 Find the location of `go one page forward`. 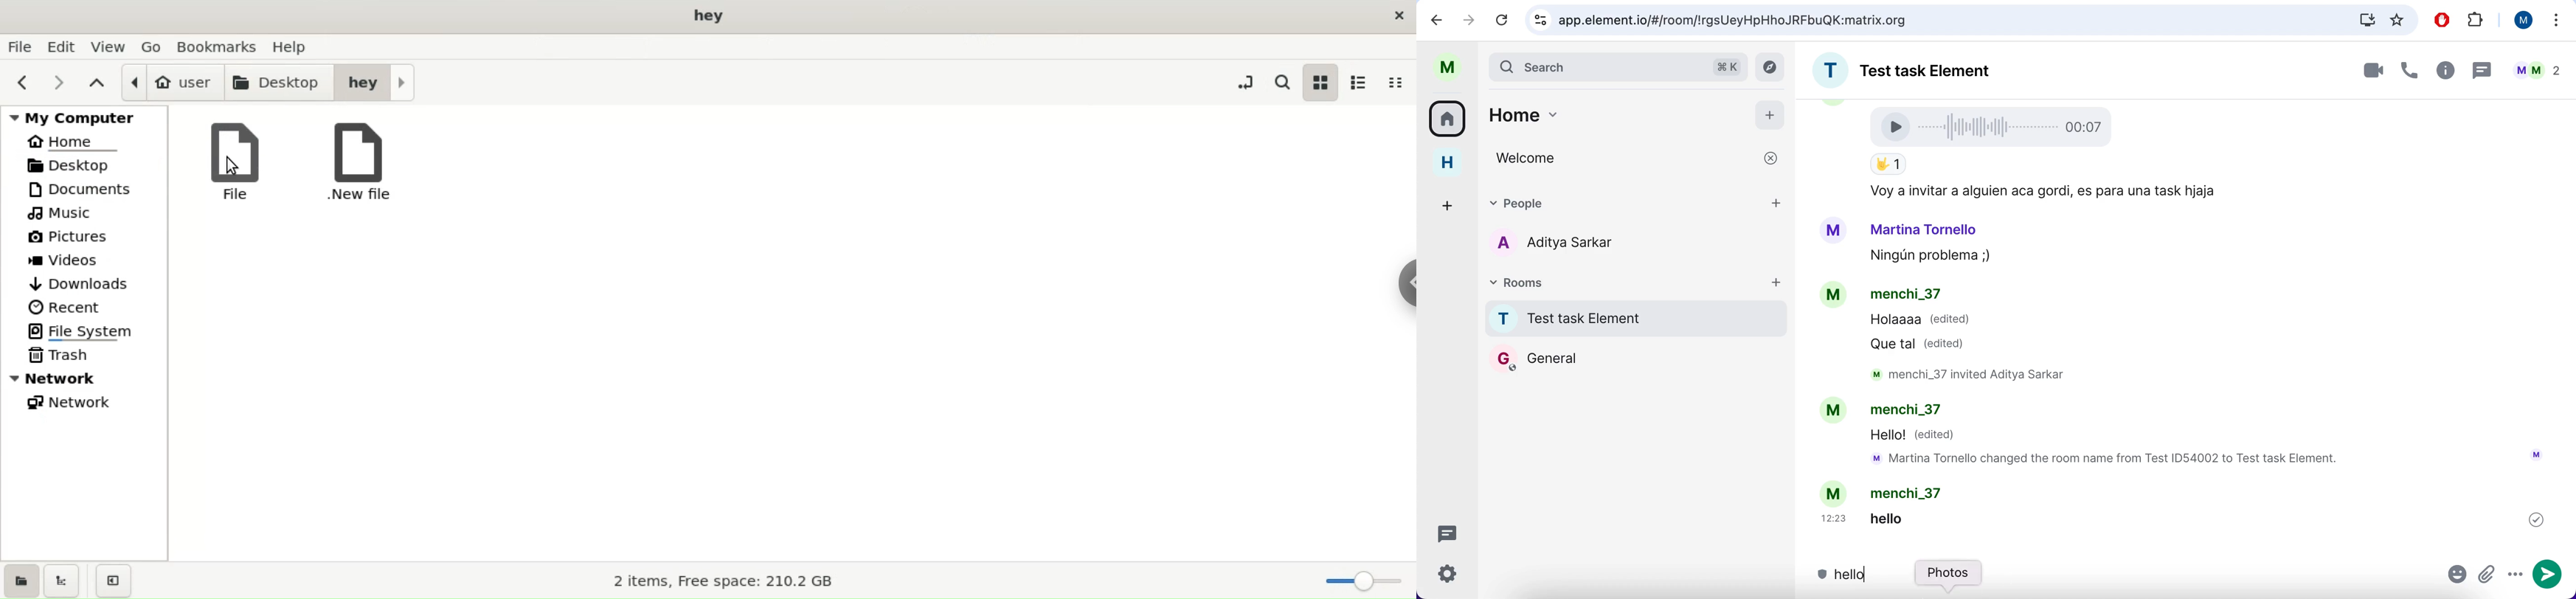

go one page forward is located at coordinates (1472, 19).